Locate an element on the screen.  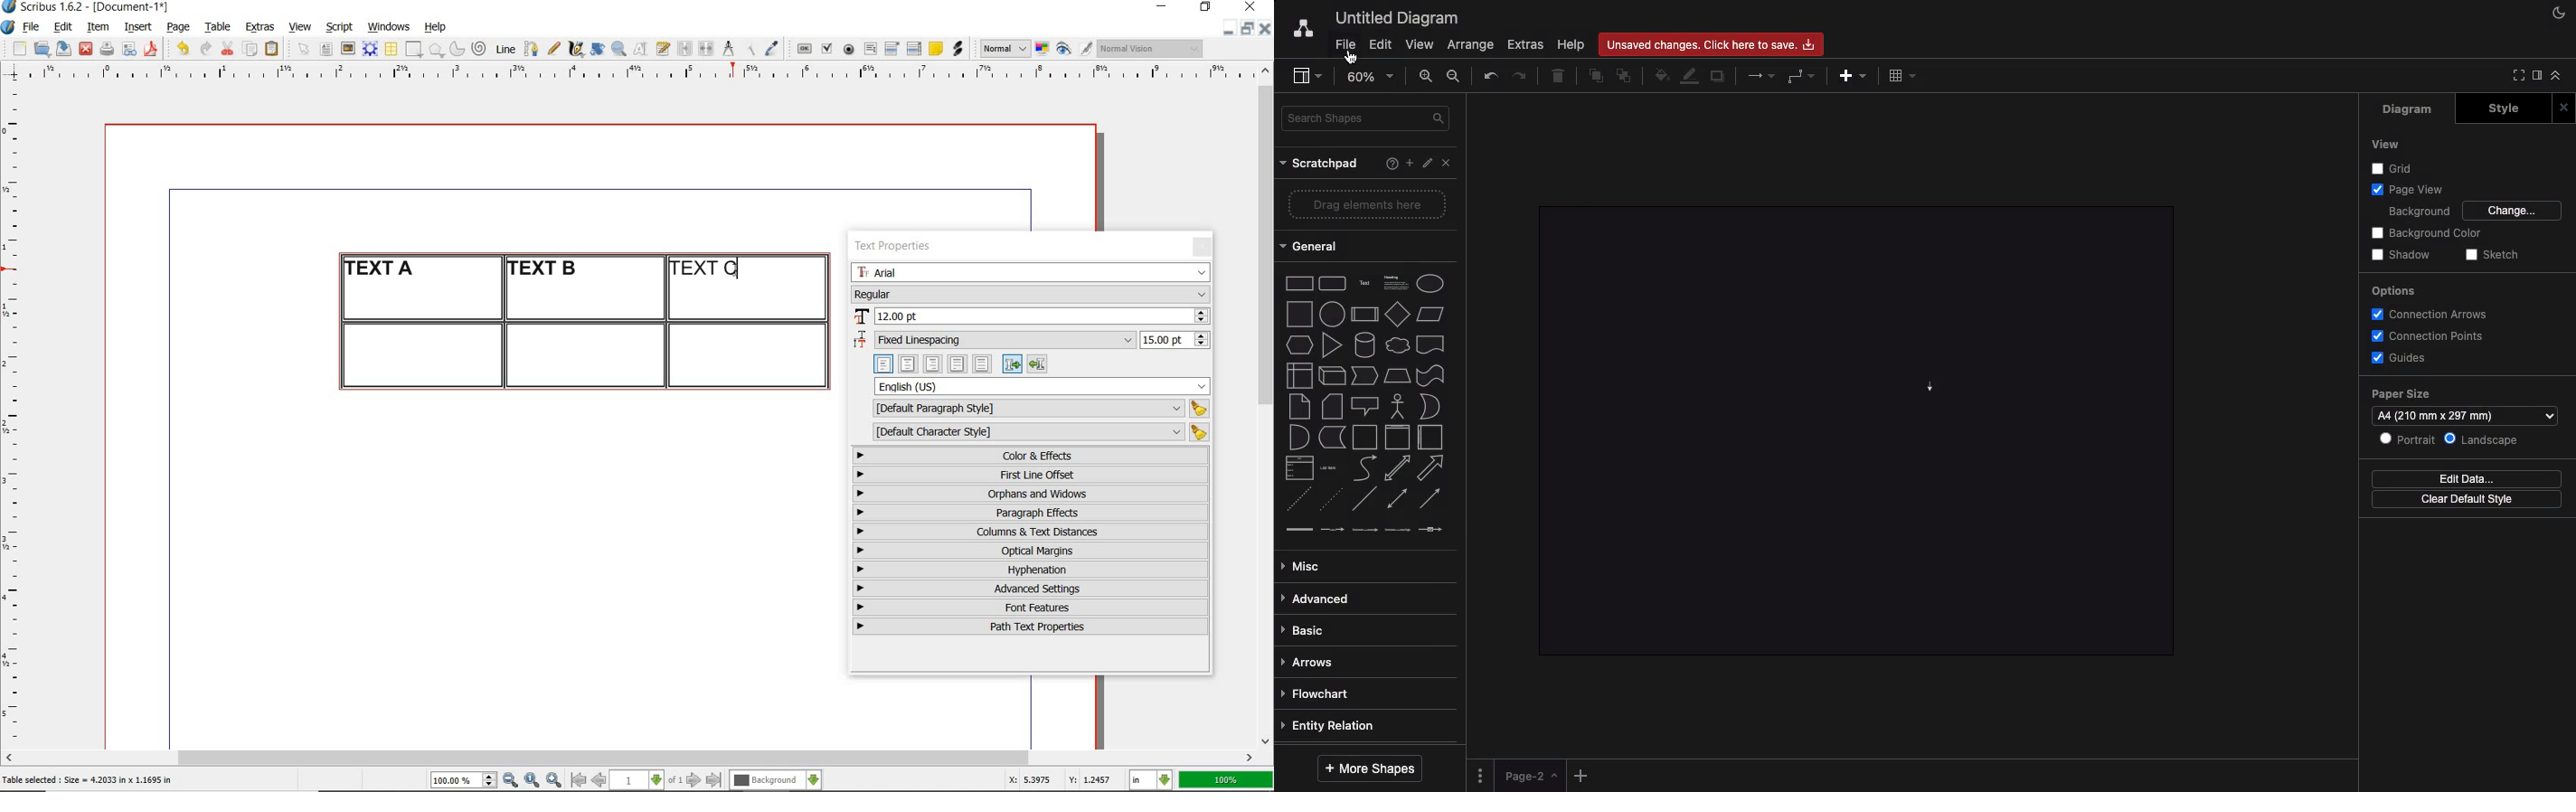
Waypoints is located at coordinates (1803, 76).